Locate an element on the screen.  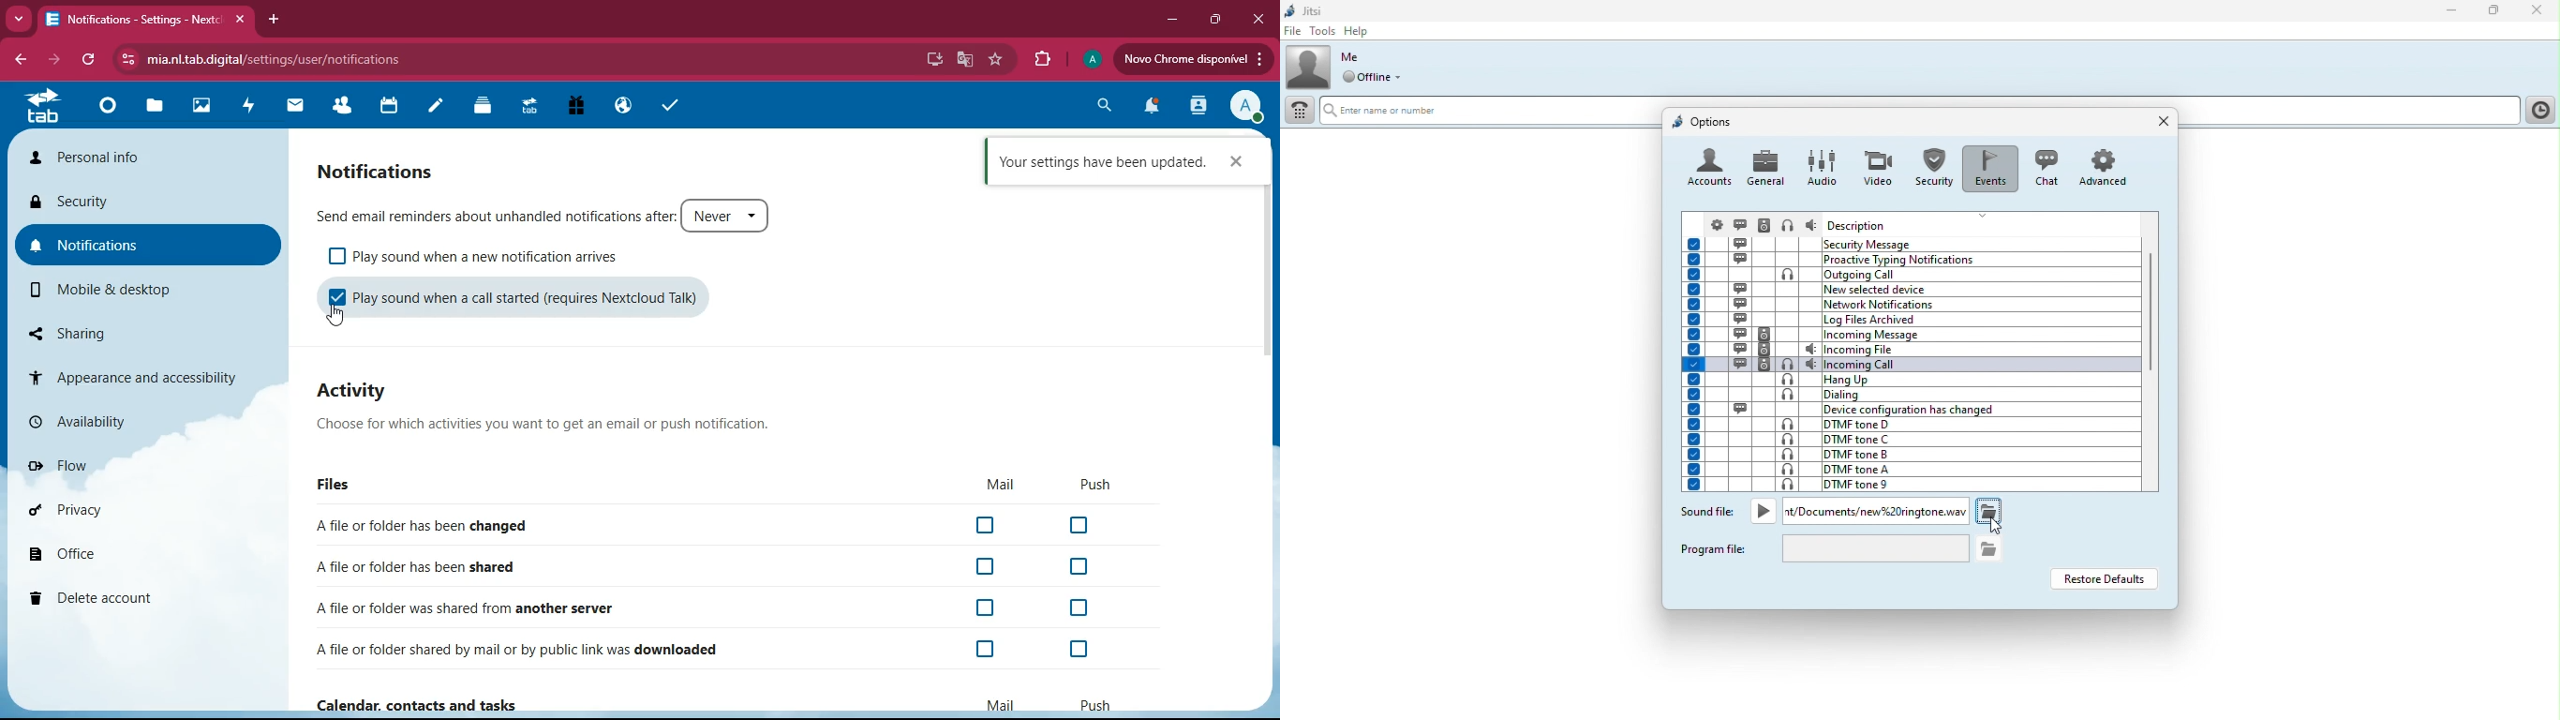
home is located at coordinates (106, 112).